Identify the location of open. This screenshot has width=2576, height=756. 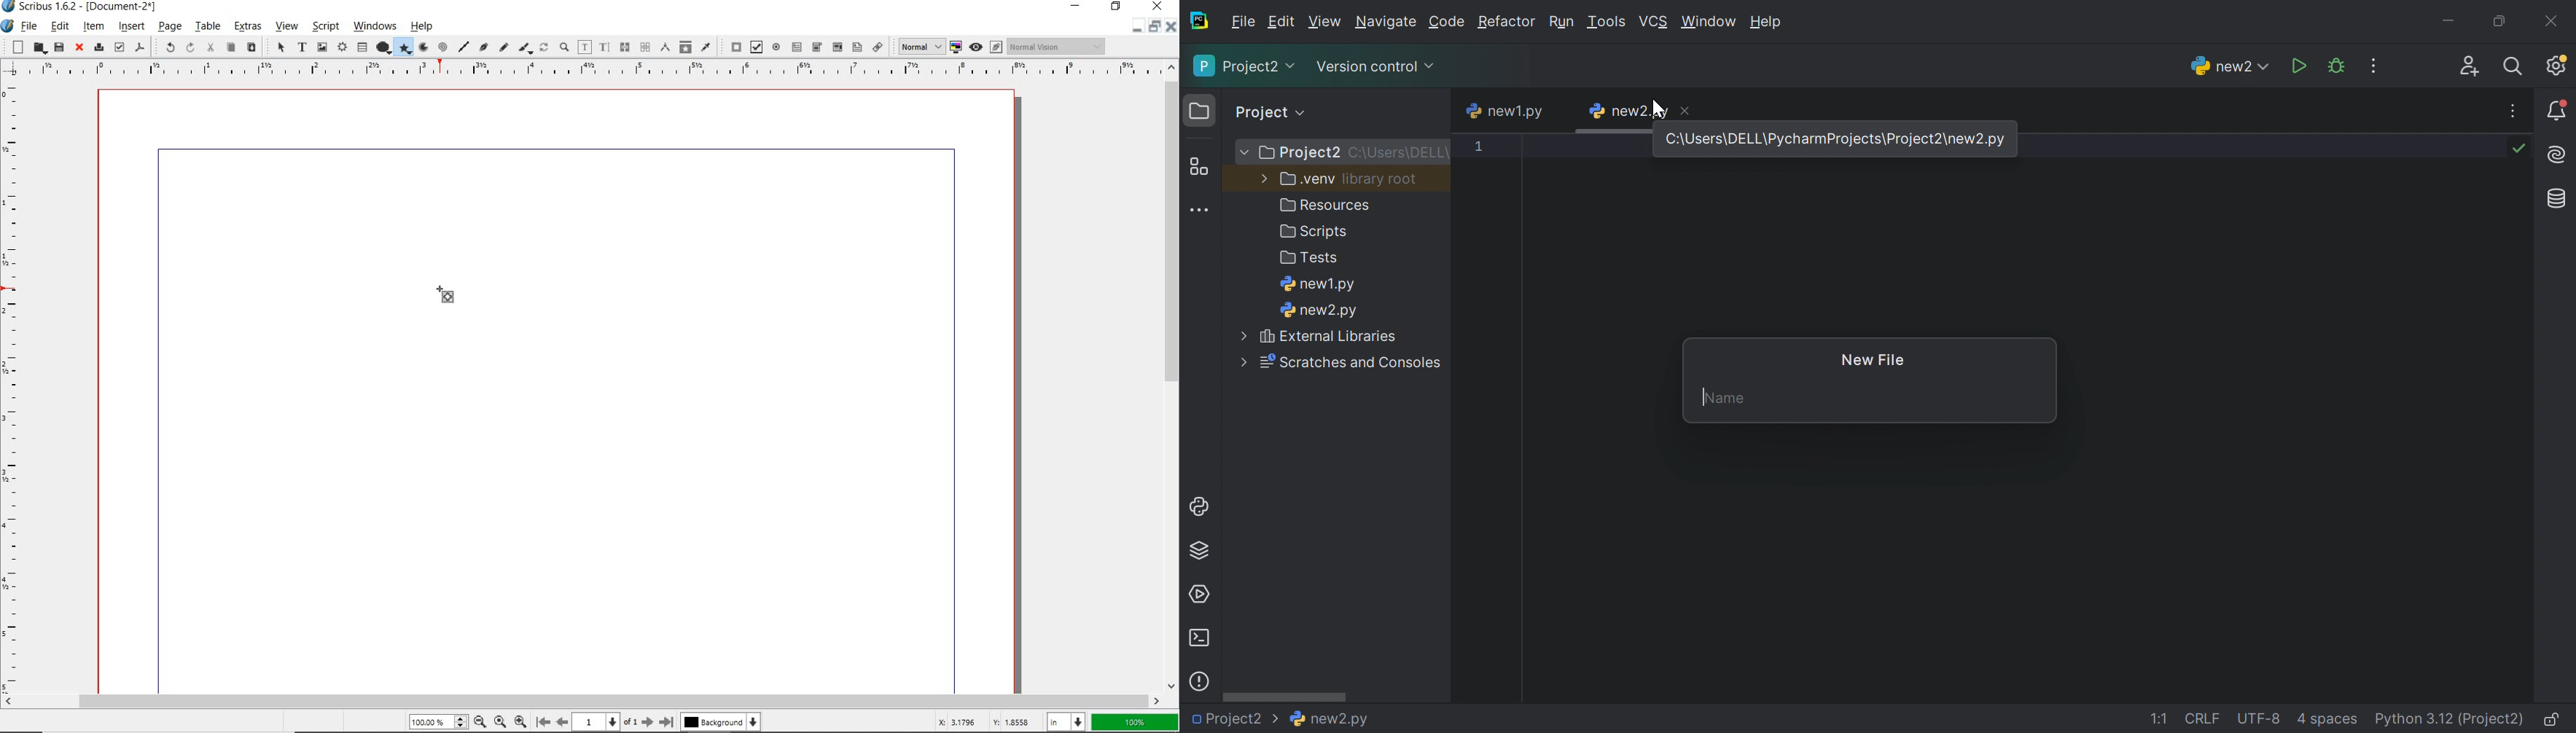
(37, 48).